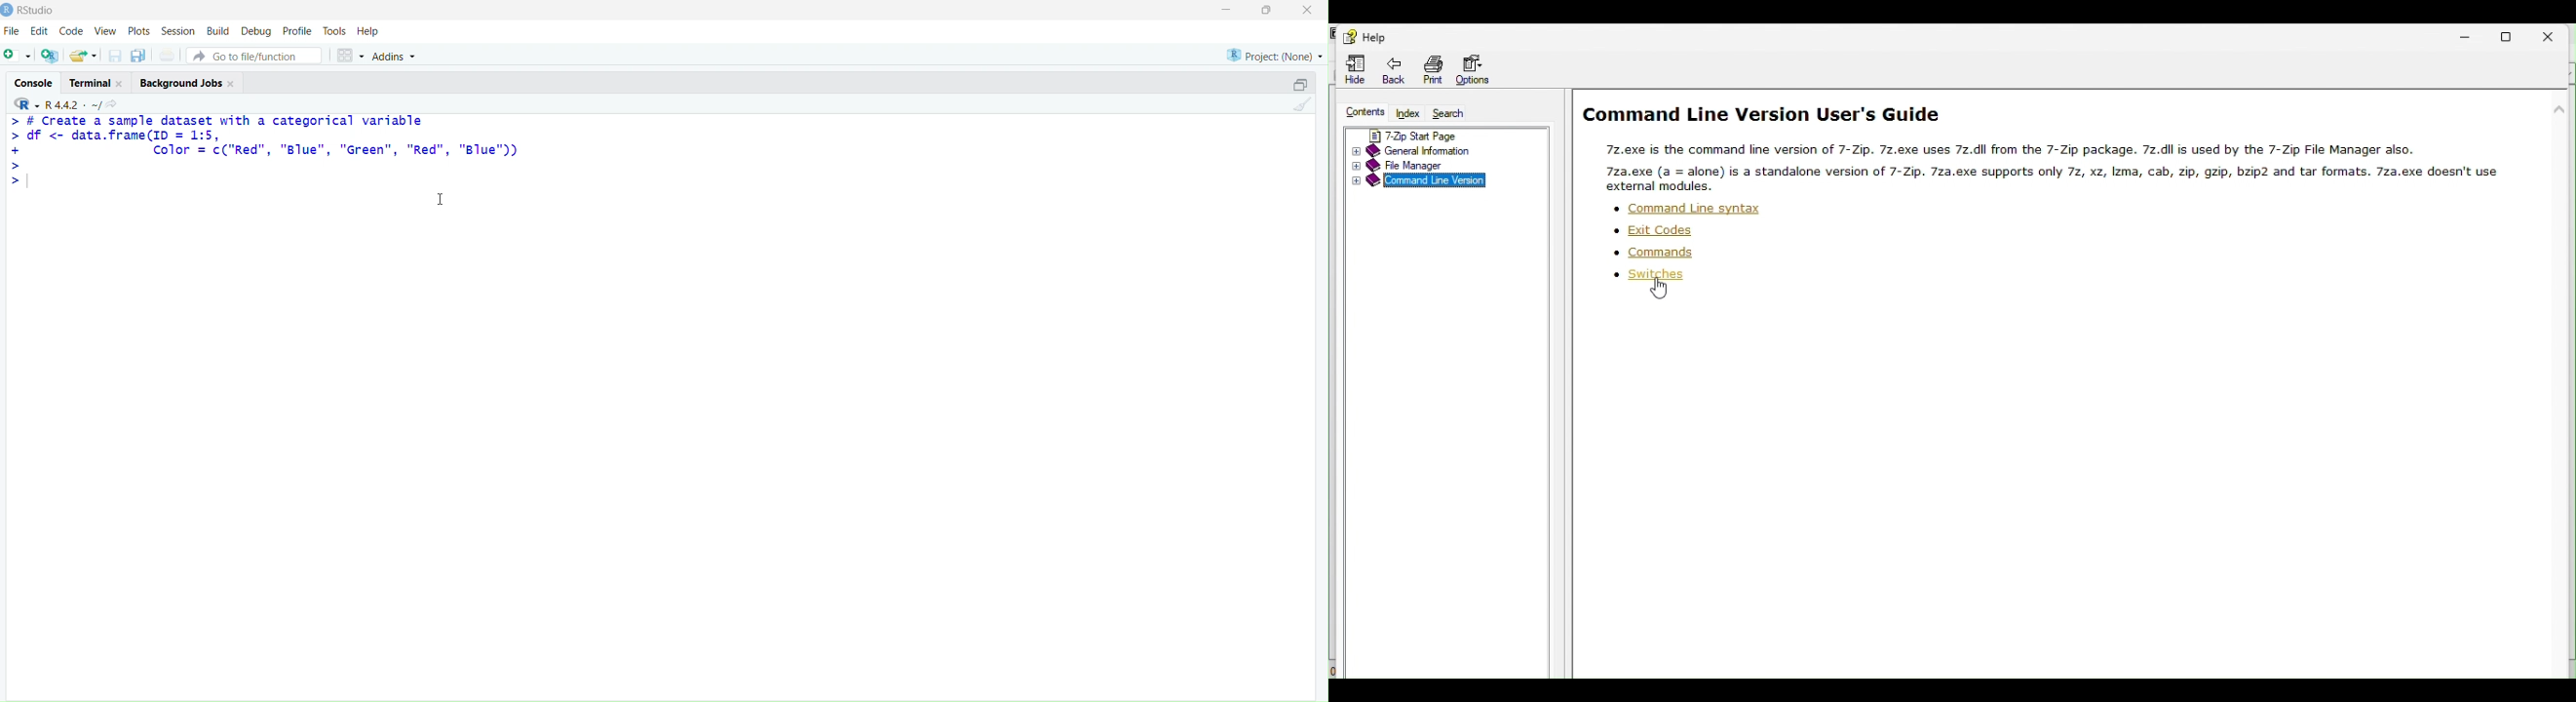 The height and width of the screenshot is (728, 2576). Describe the element at coordinates (112, 104) in the screenshot. I see `share icon` at that location.